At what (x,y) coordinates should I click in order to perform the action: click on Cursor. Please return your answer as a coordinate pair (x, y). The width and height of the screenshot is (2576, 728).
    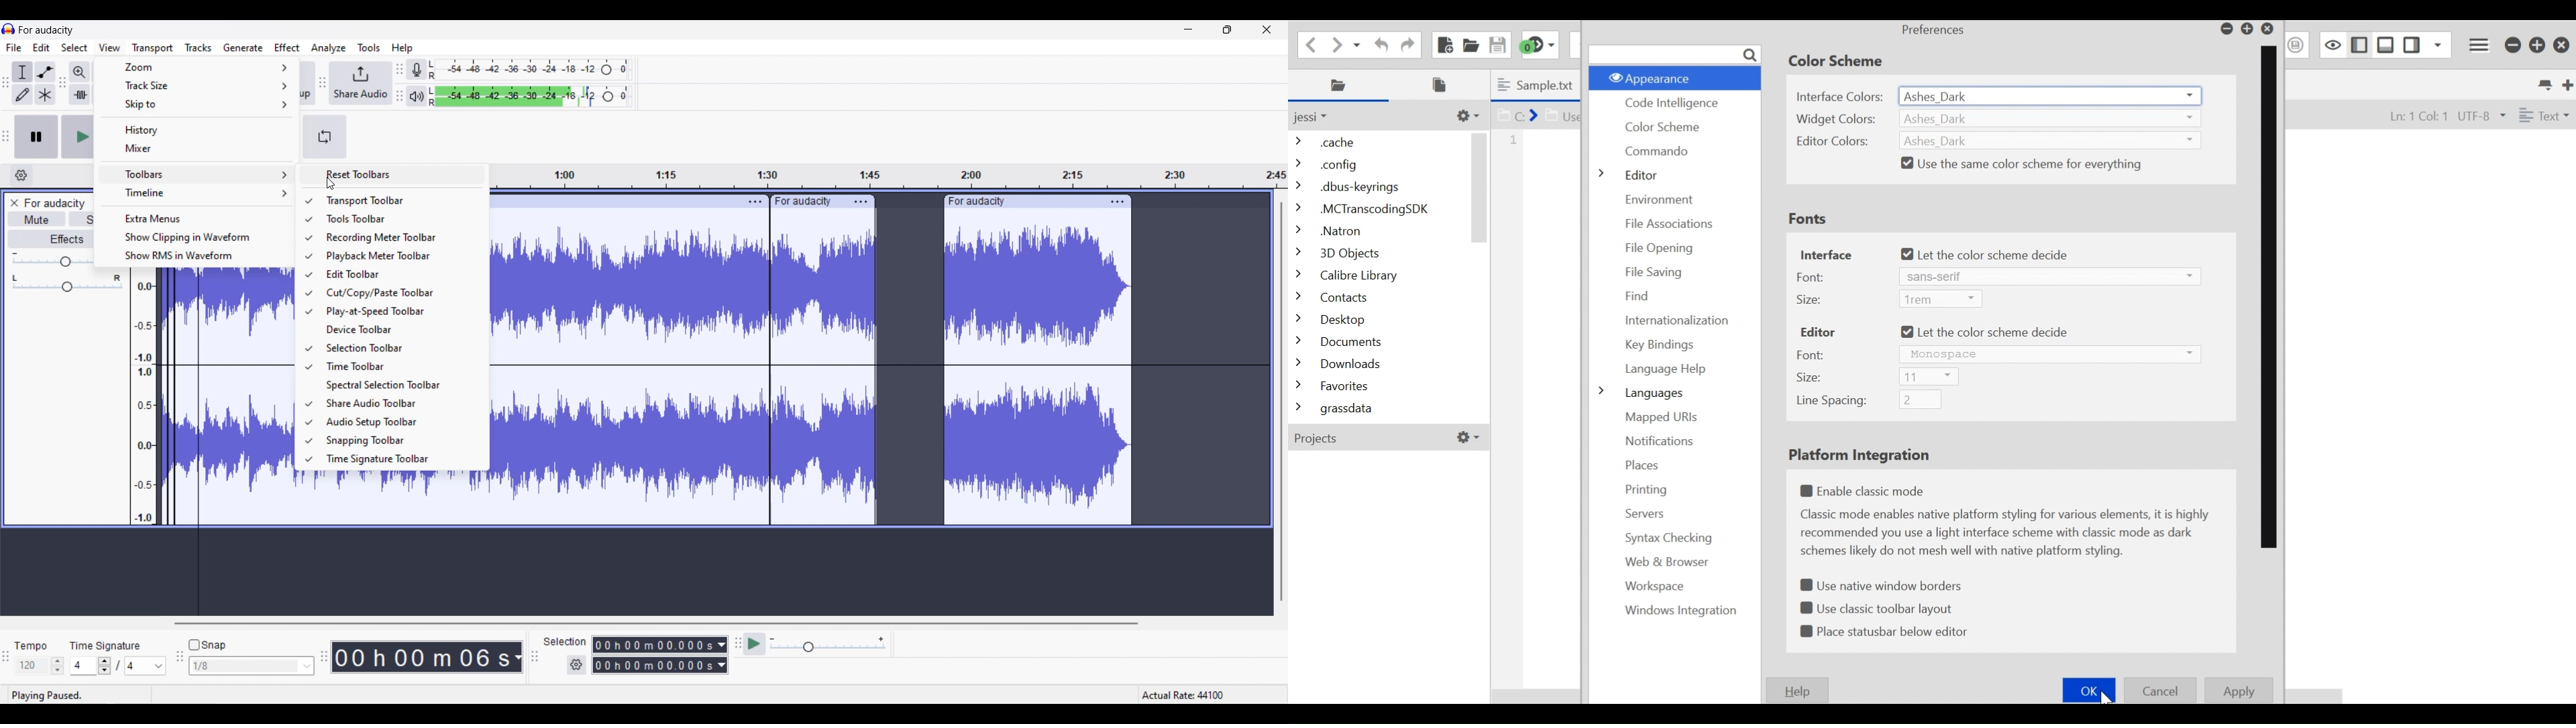
    Looking at the image, I should click on (2108, 700).